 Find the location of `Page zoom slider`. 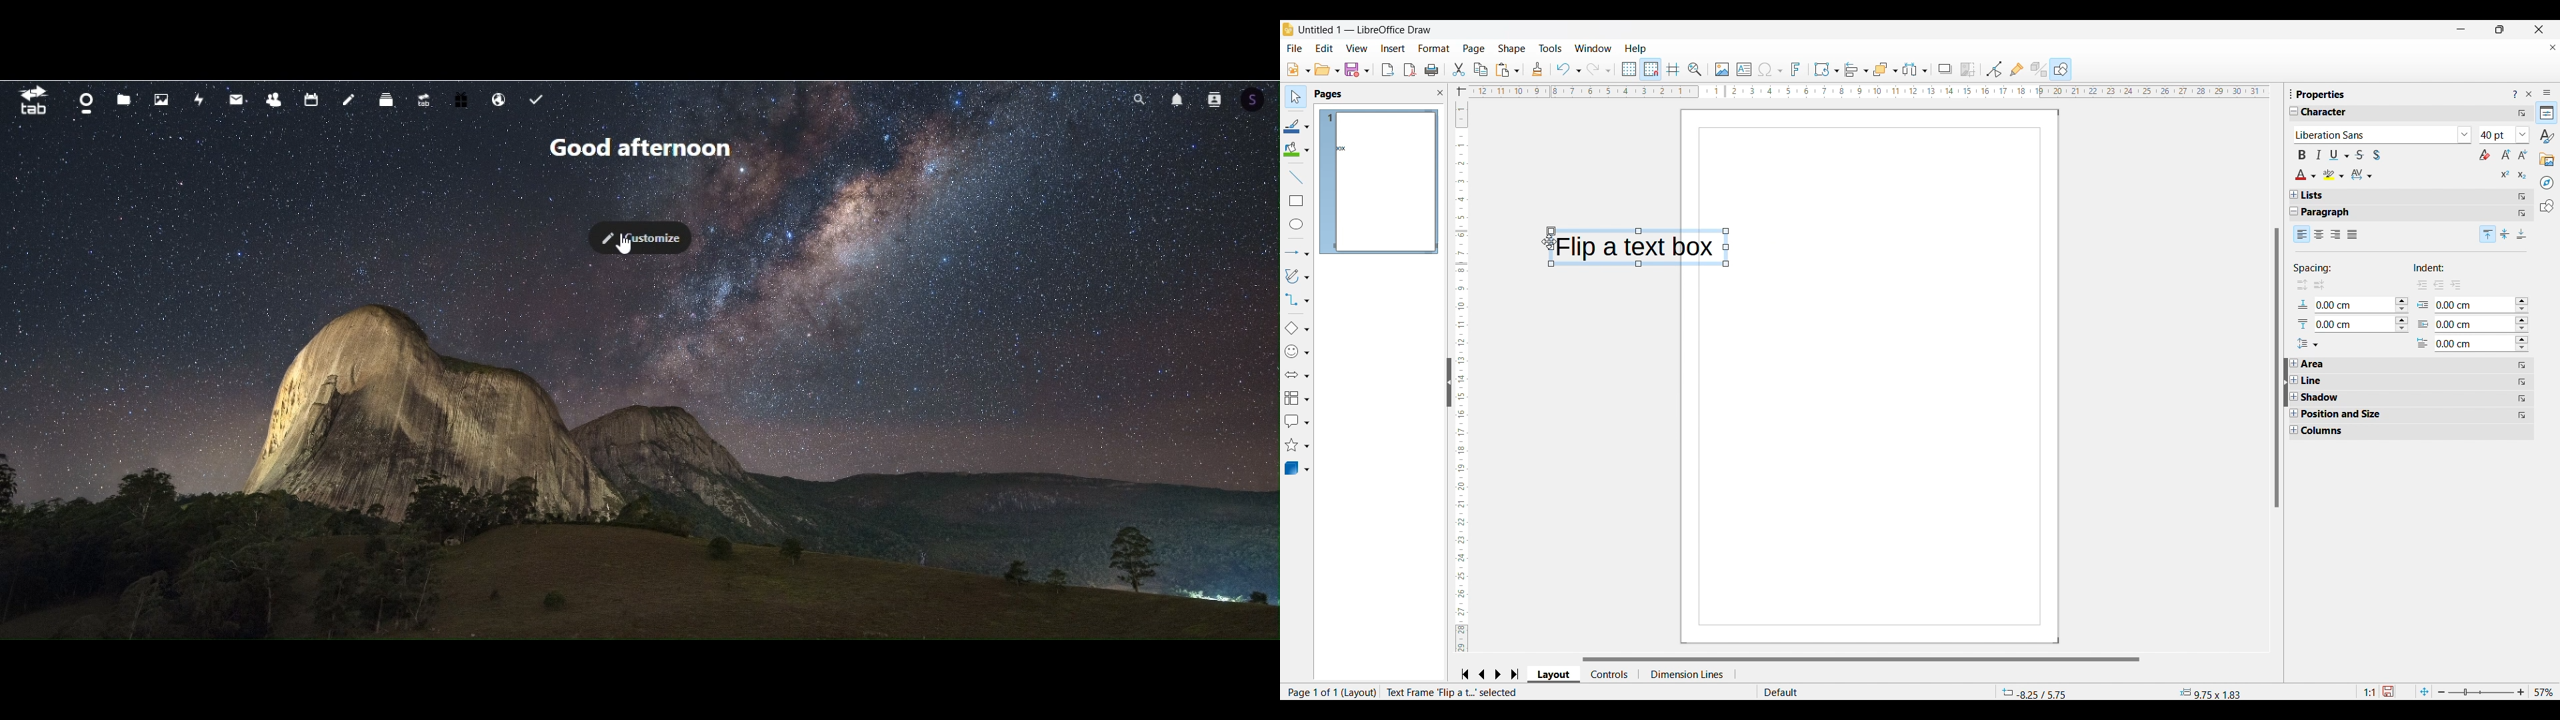

Page zoom slider is located at coordinates (2481, 692).